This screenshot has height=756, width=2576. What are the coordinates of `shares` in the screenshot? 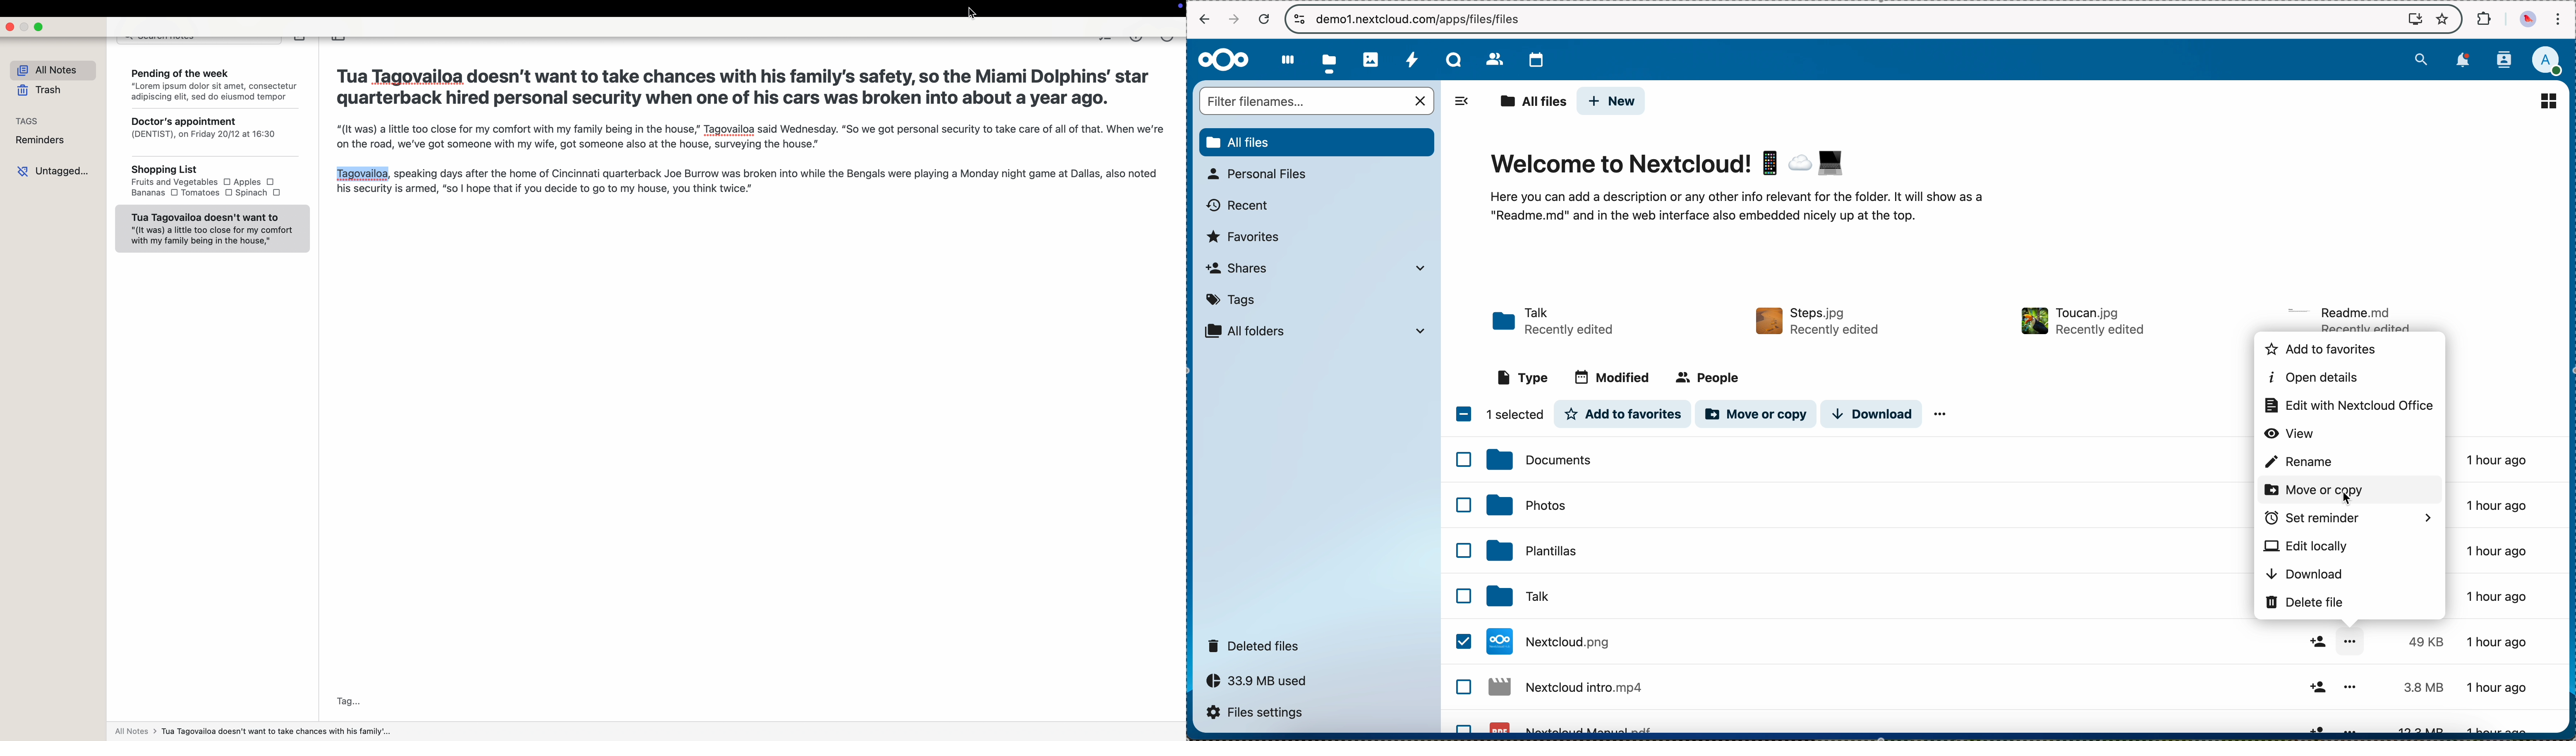 It's located at (1316, 268).